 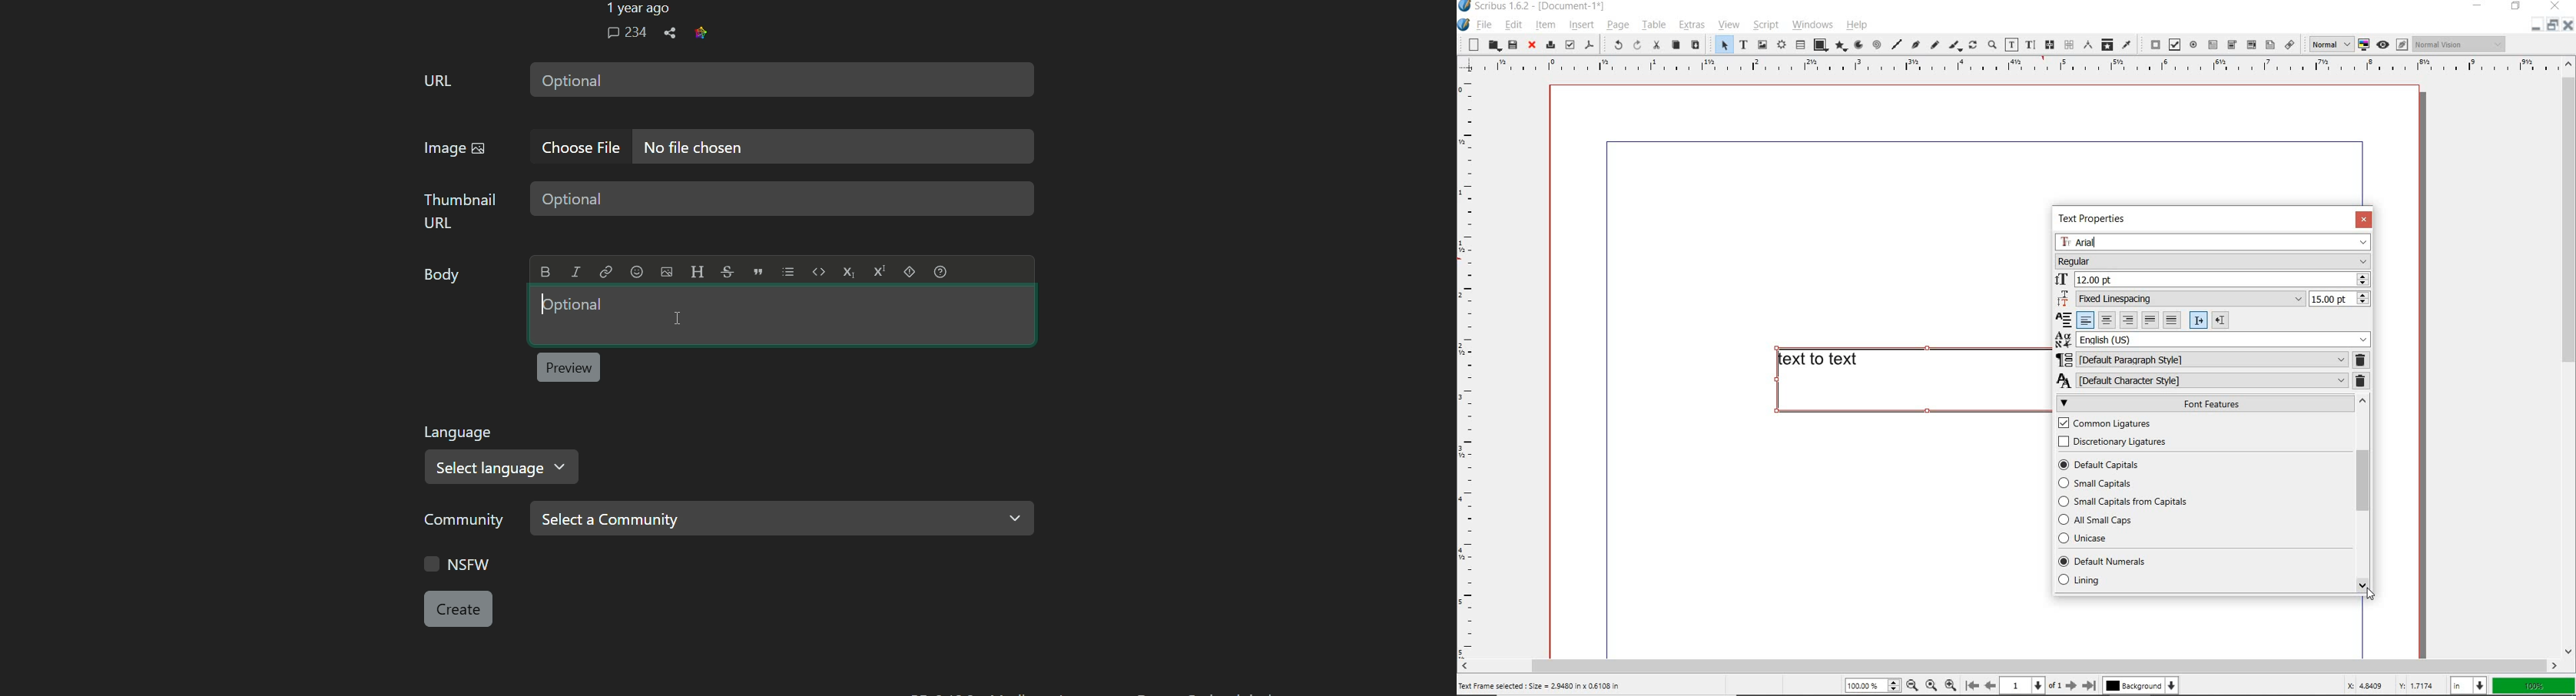 What do you see at coordinates (1955, 46) in the screenshot?
I see `calligraphic line` at bounding box center [1955, 46].